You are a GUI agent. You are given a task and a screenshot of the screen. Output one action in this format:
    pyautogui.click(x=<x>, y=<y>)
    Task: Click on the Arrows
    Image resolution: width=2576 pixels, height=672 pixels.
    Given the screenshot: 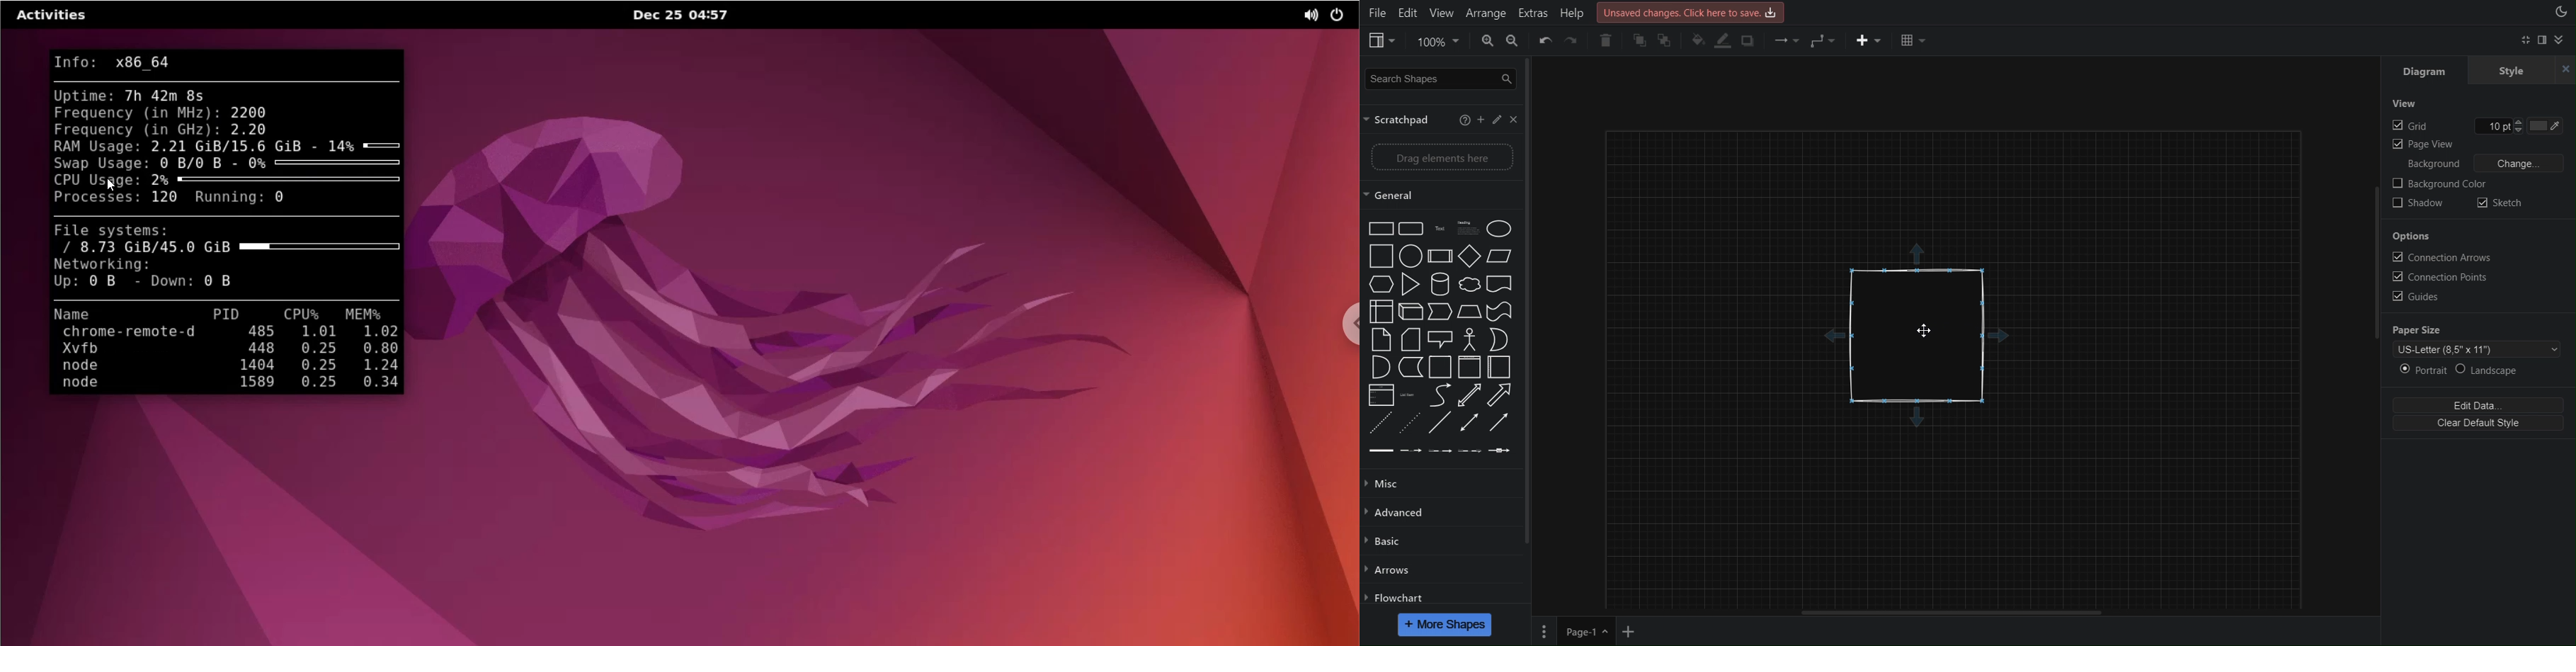 What is the action you would take?
    pyautogui.click(x=1388, y=570)
    